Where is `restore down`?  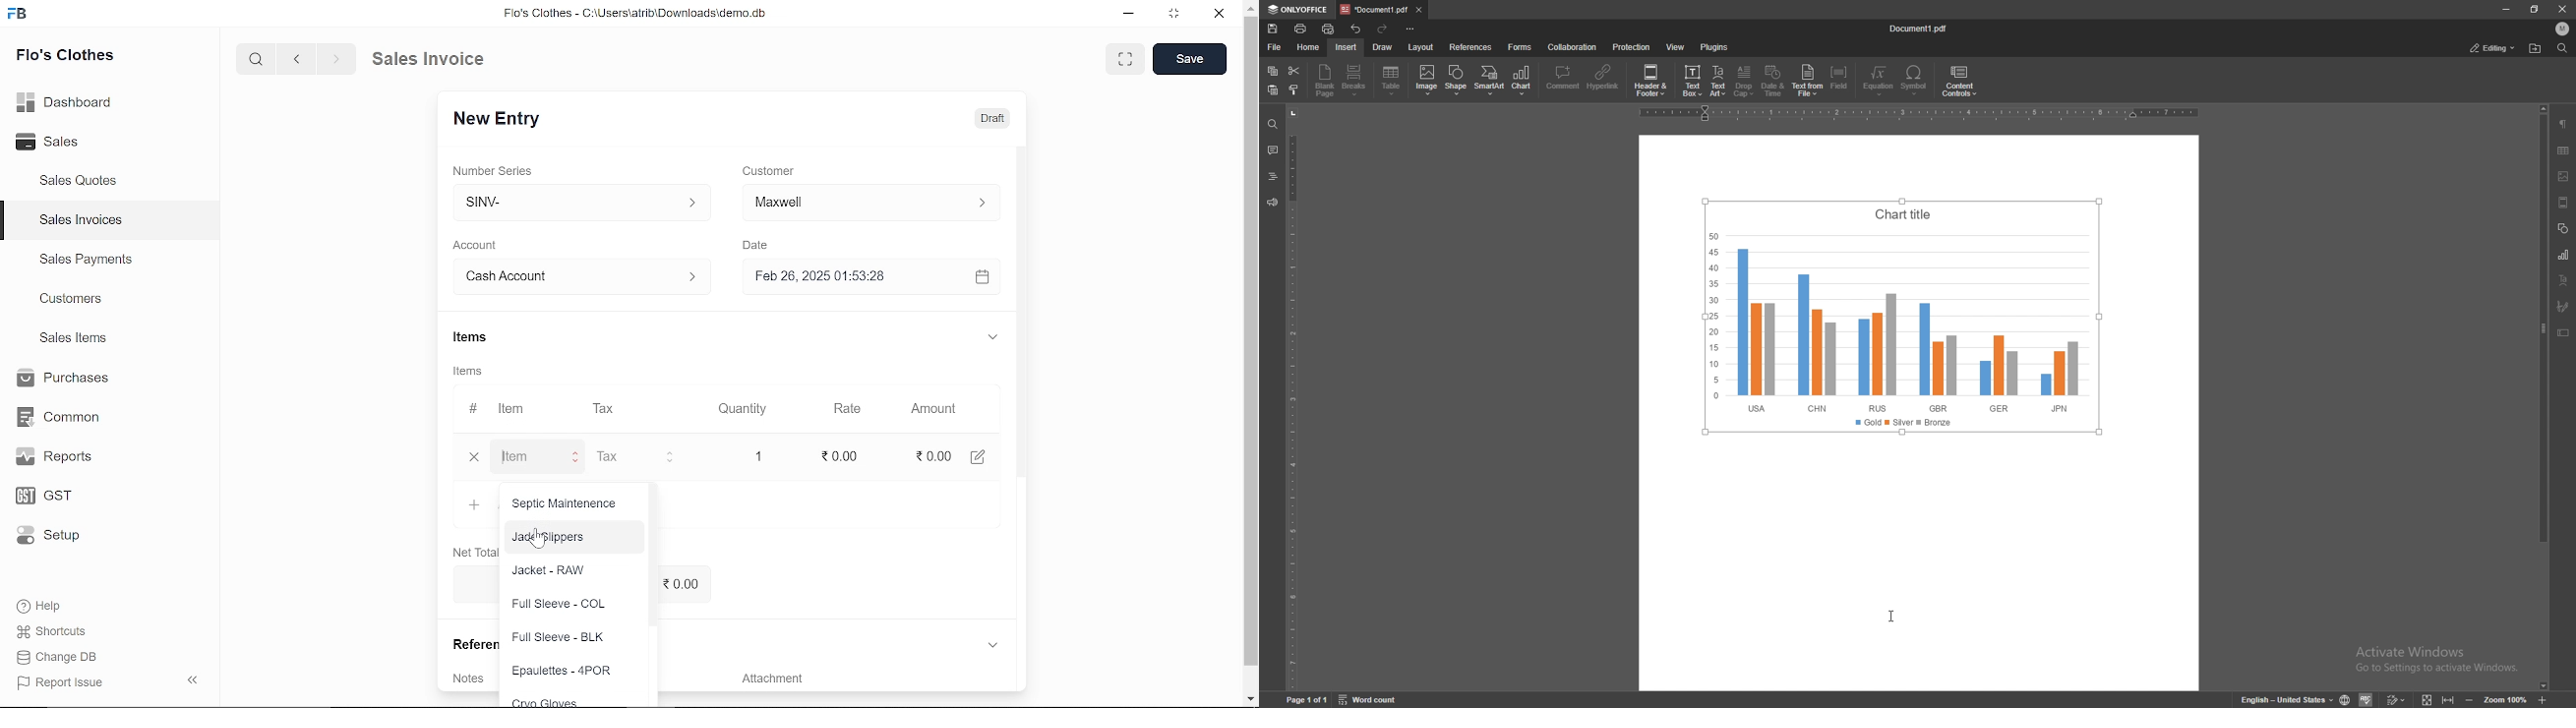
restore down is located at coordinates (1178, 14).